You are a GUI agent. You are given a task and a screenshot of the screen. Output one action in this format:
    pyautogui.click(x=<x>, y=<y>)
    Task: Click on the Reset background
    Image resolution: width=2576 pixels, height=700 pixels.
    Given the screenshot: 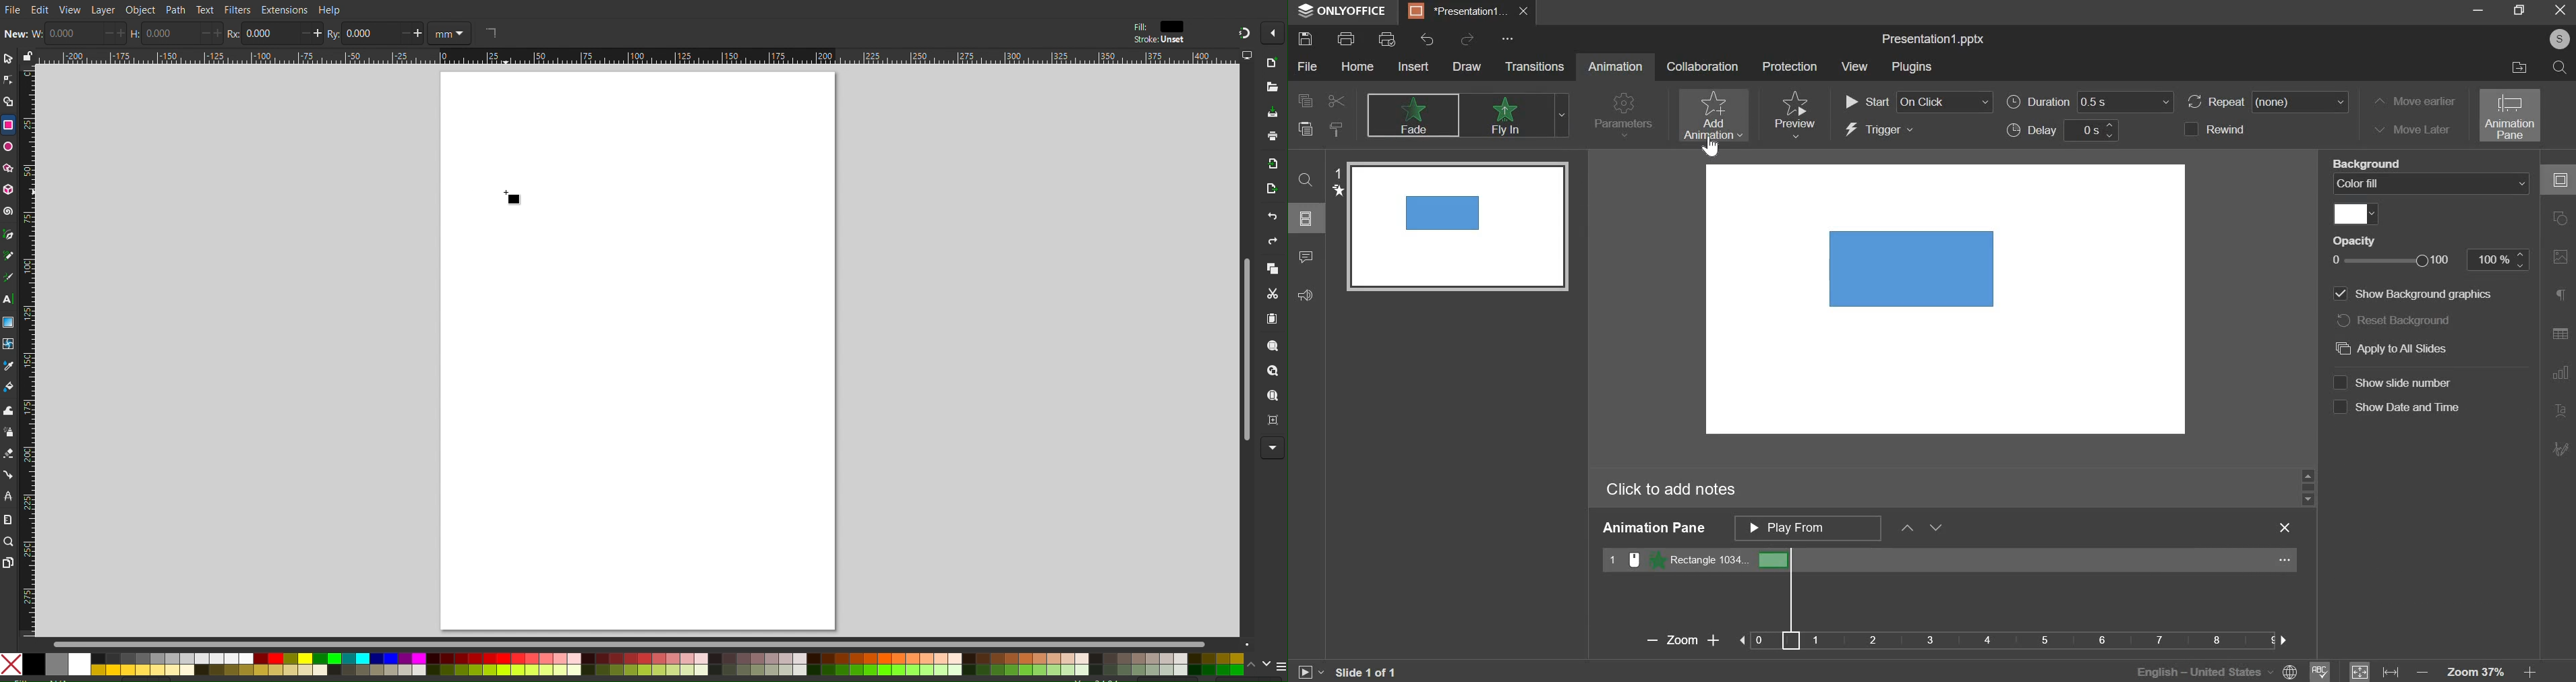 What is the action you would take?
    pyautogui.click(x=2410, y=323)
    